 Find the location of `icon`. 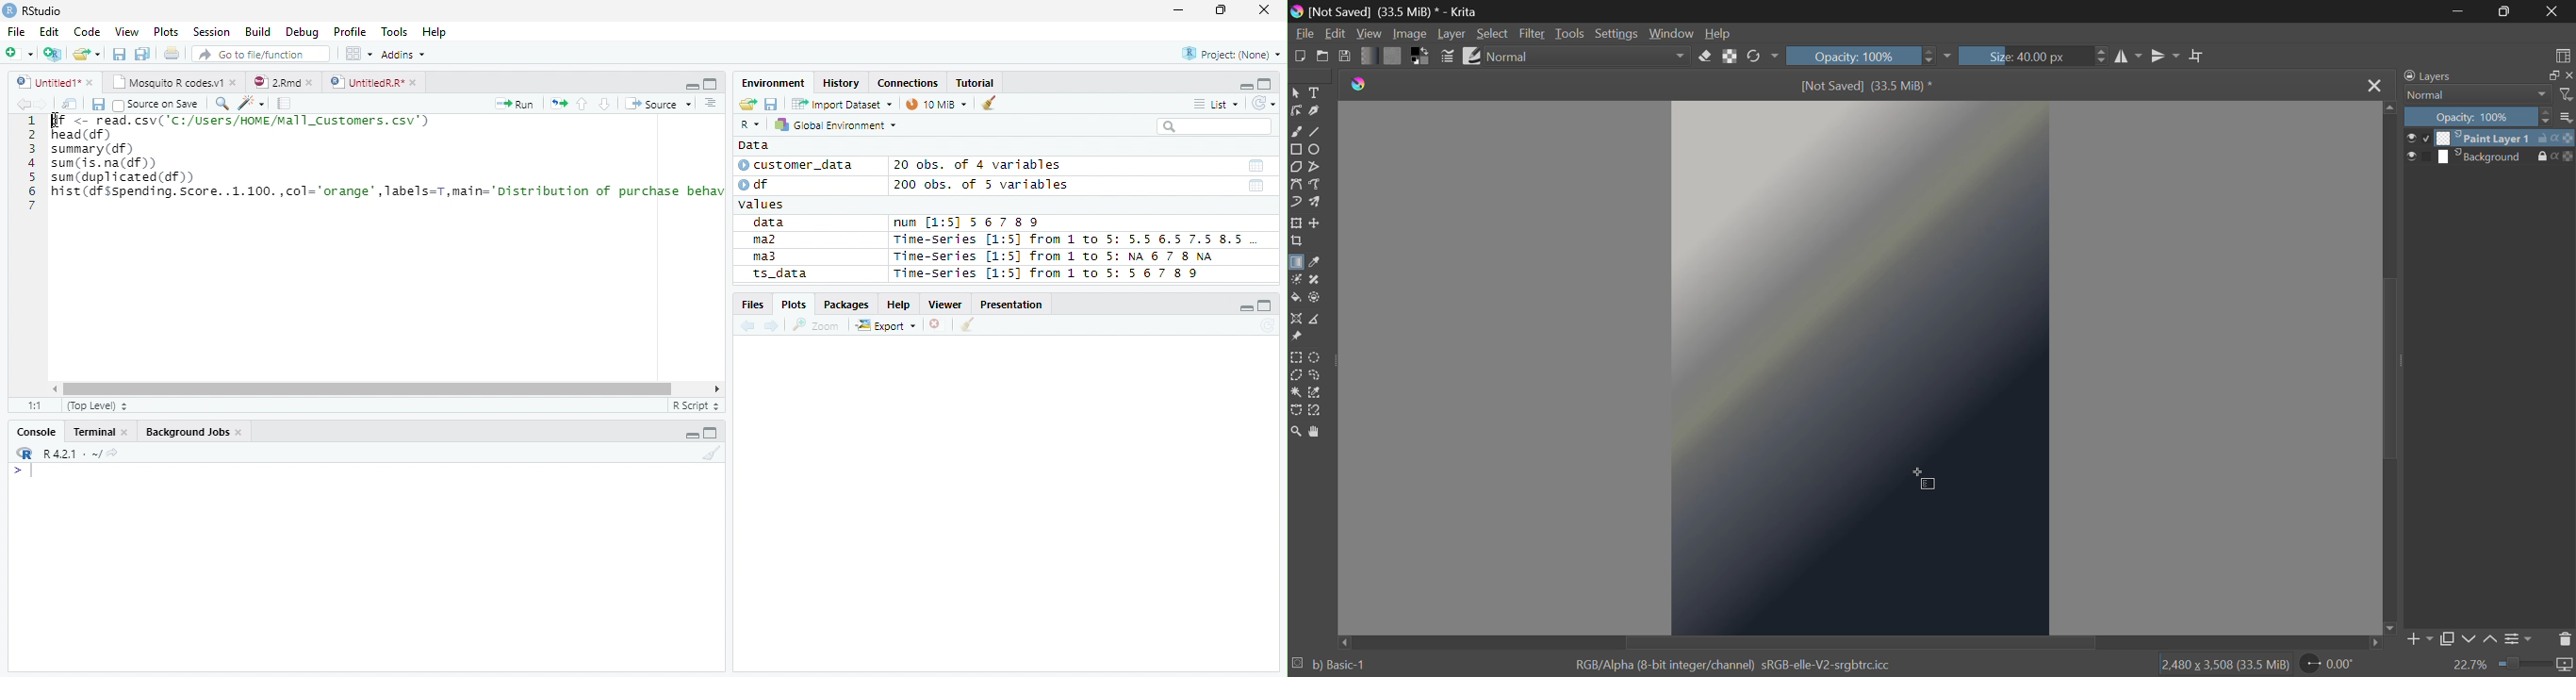

icon is located at coordinates (2566, 137).